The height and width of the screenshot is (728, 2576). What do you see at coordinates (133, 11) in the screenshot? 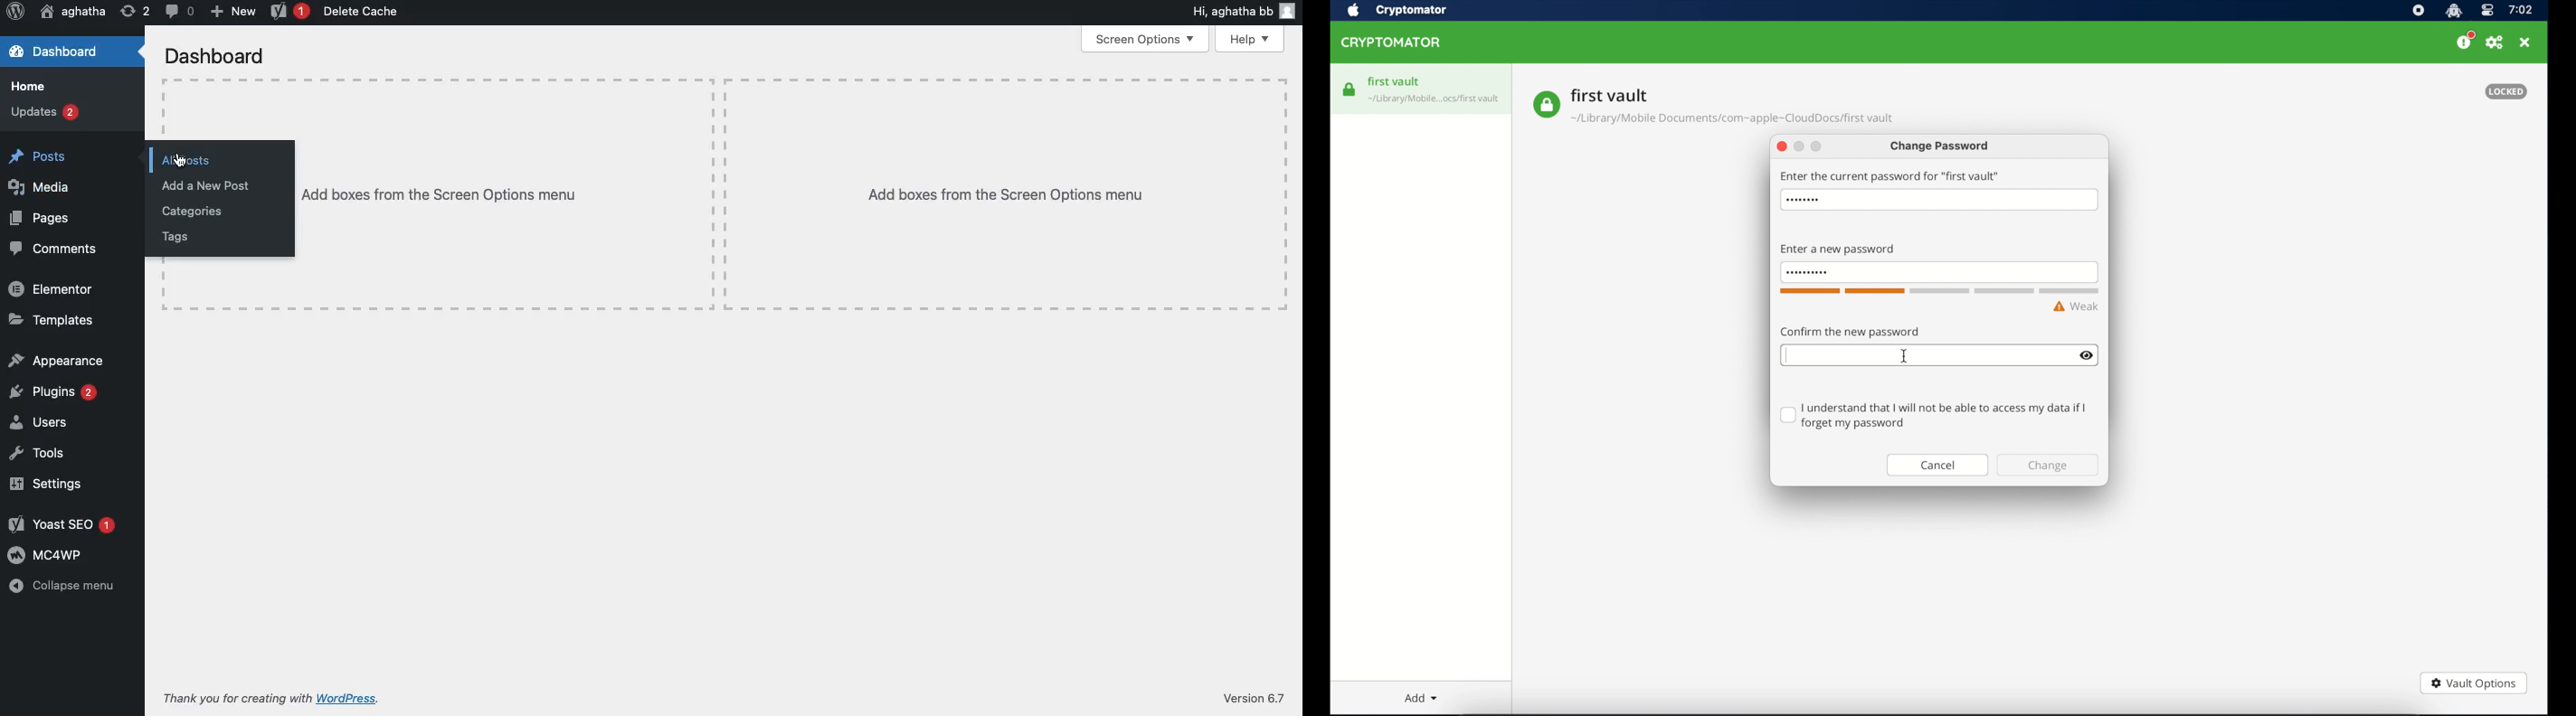
I see `Return` at bounding box center [133, 11].